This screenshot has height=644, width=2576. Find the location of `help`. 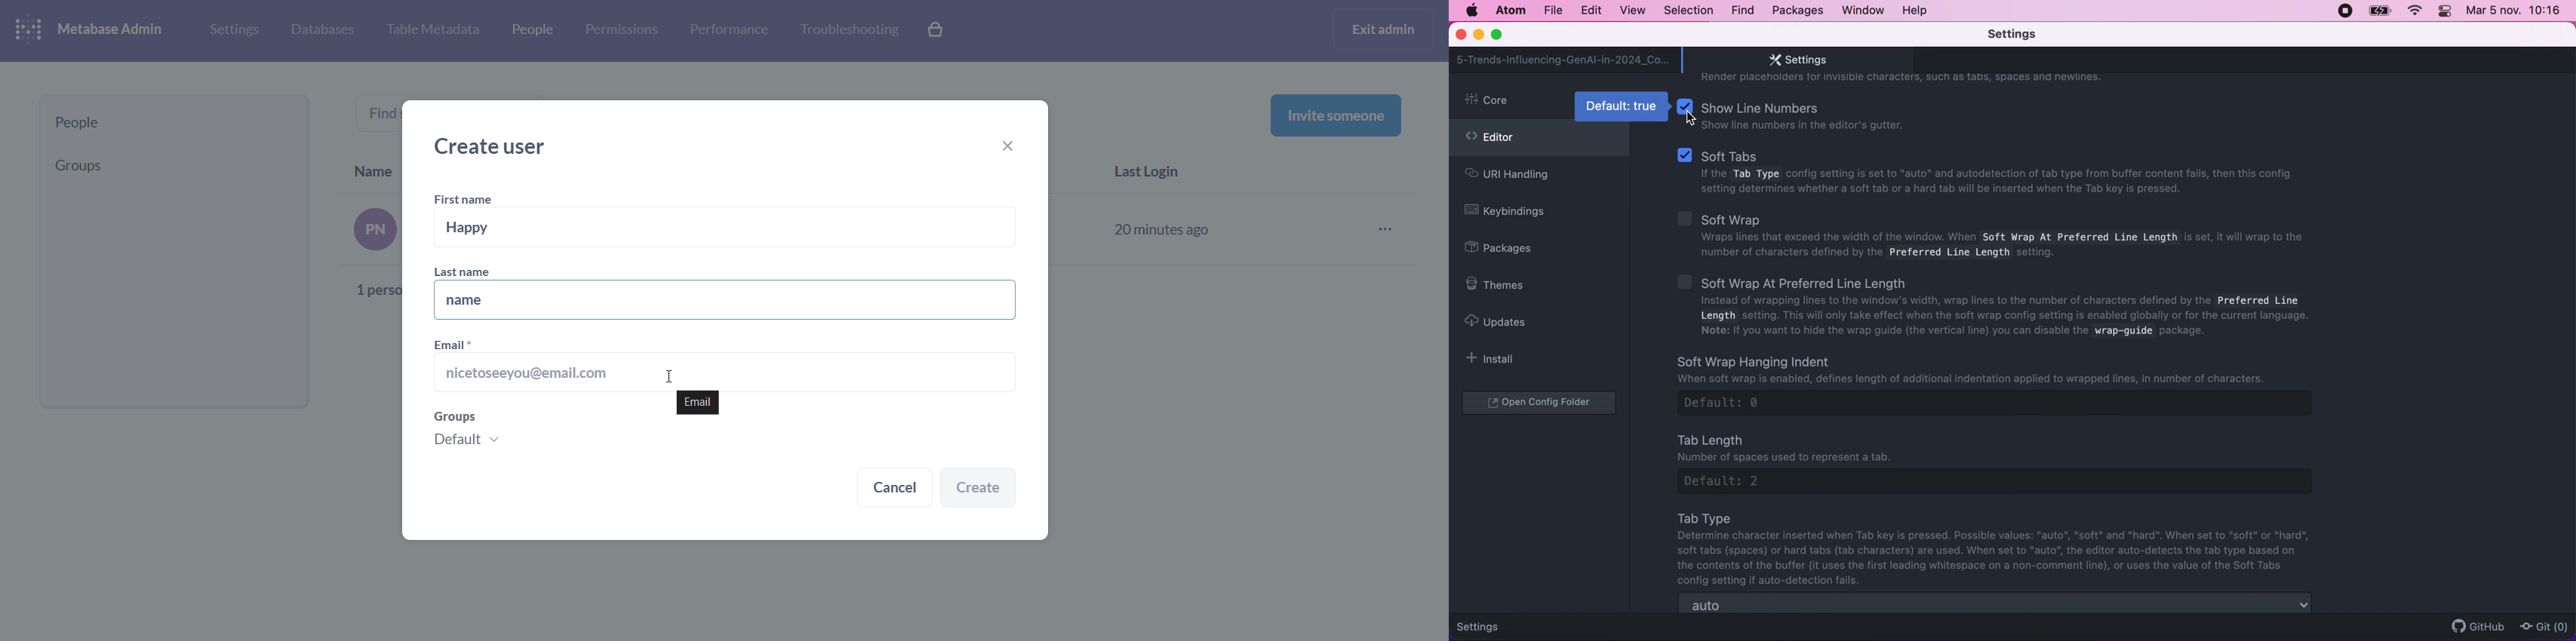

help is located at coordinates (1917, 10).